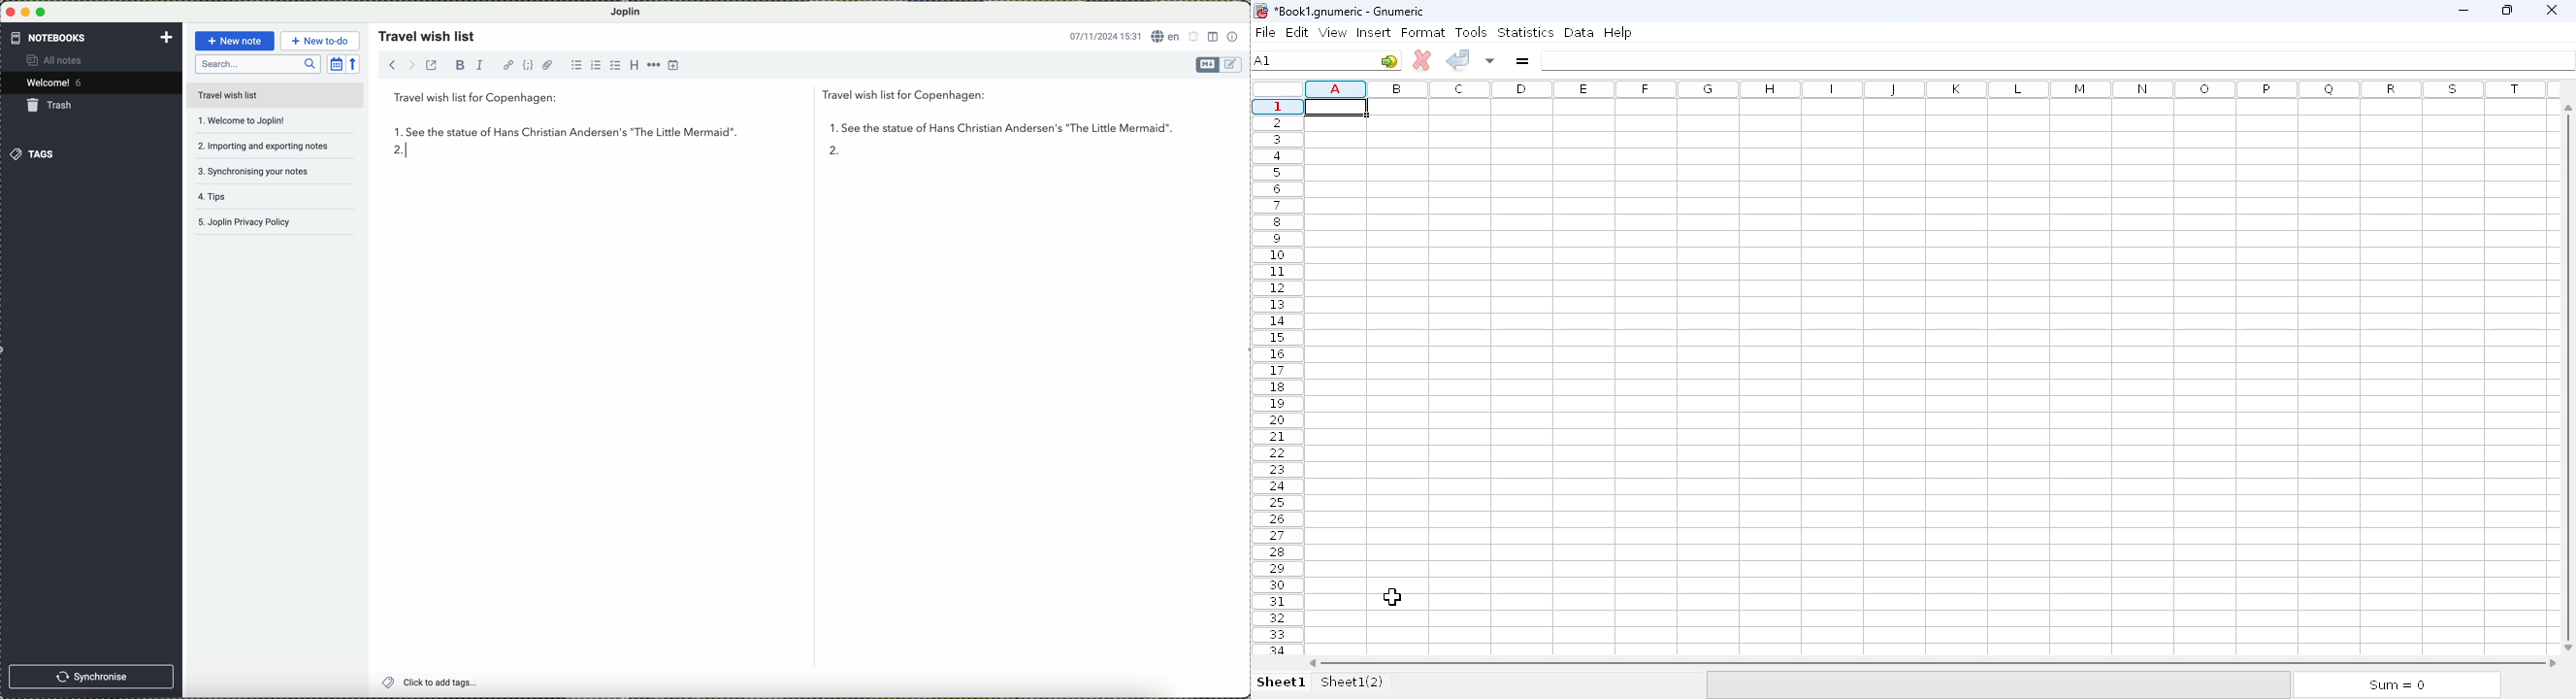  Describe the element at coordinates (773, 132) in the screenshot. I see `first point` at that location.